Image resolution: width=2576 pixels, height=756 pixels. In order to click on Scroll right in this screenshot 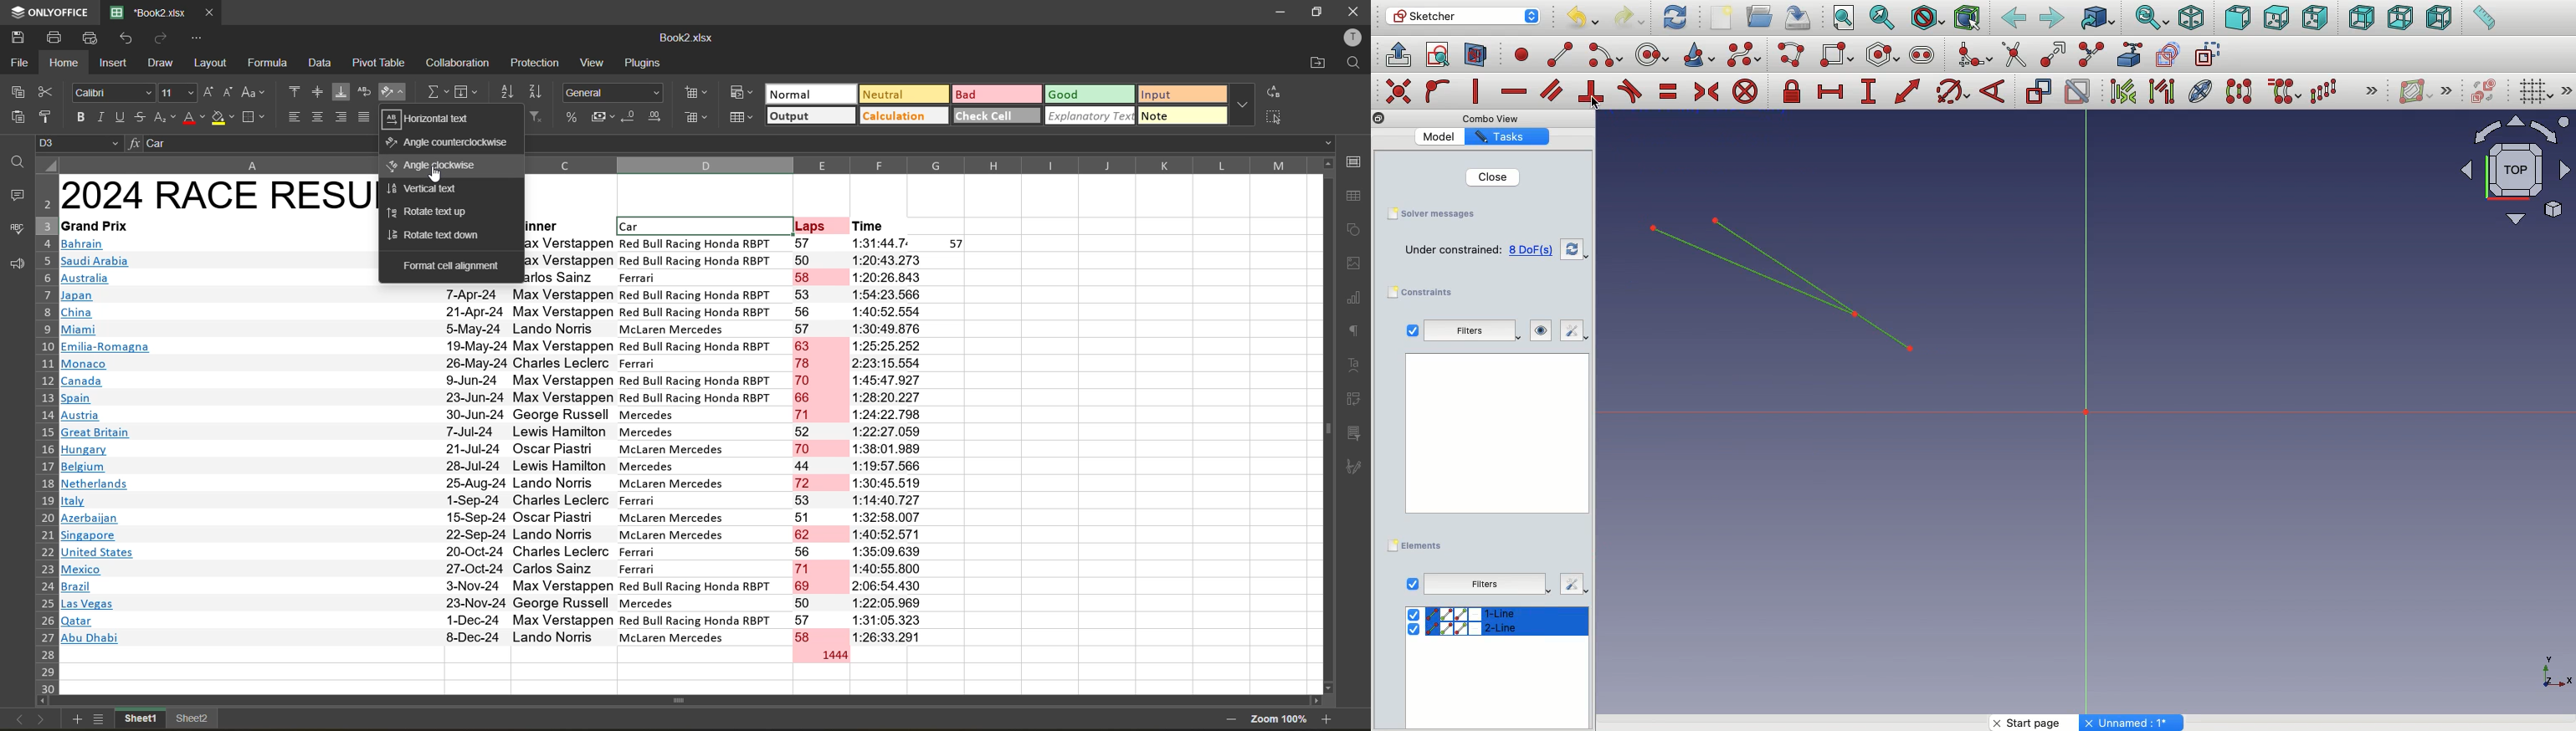, I will do `click(1317, 701)`.